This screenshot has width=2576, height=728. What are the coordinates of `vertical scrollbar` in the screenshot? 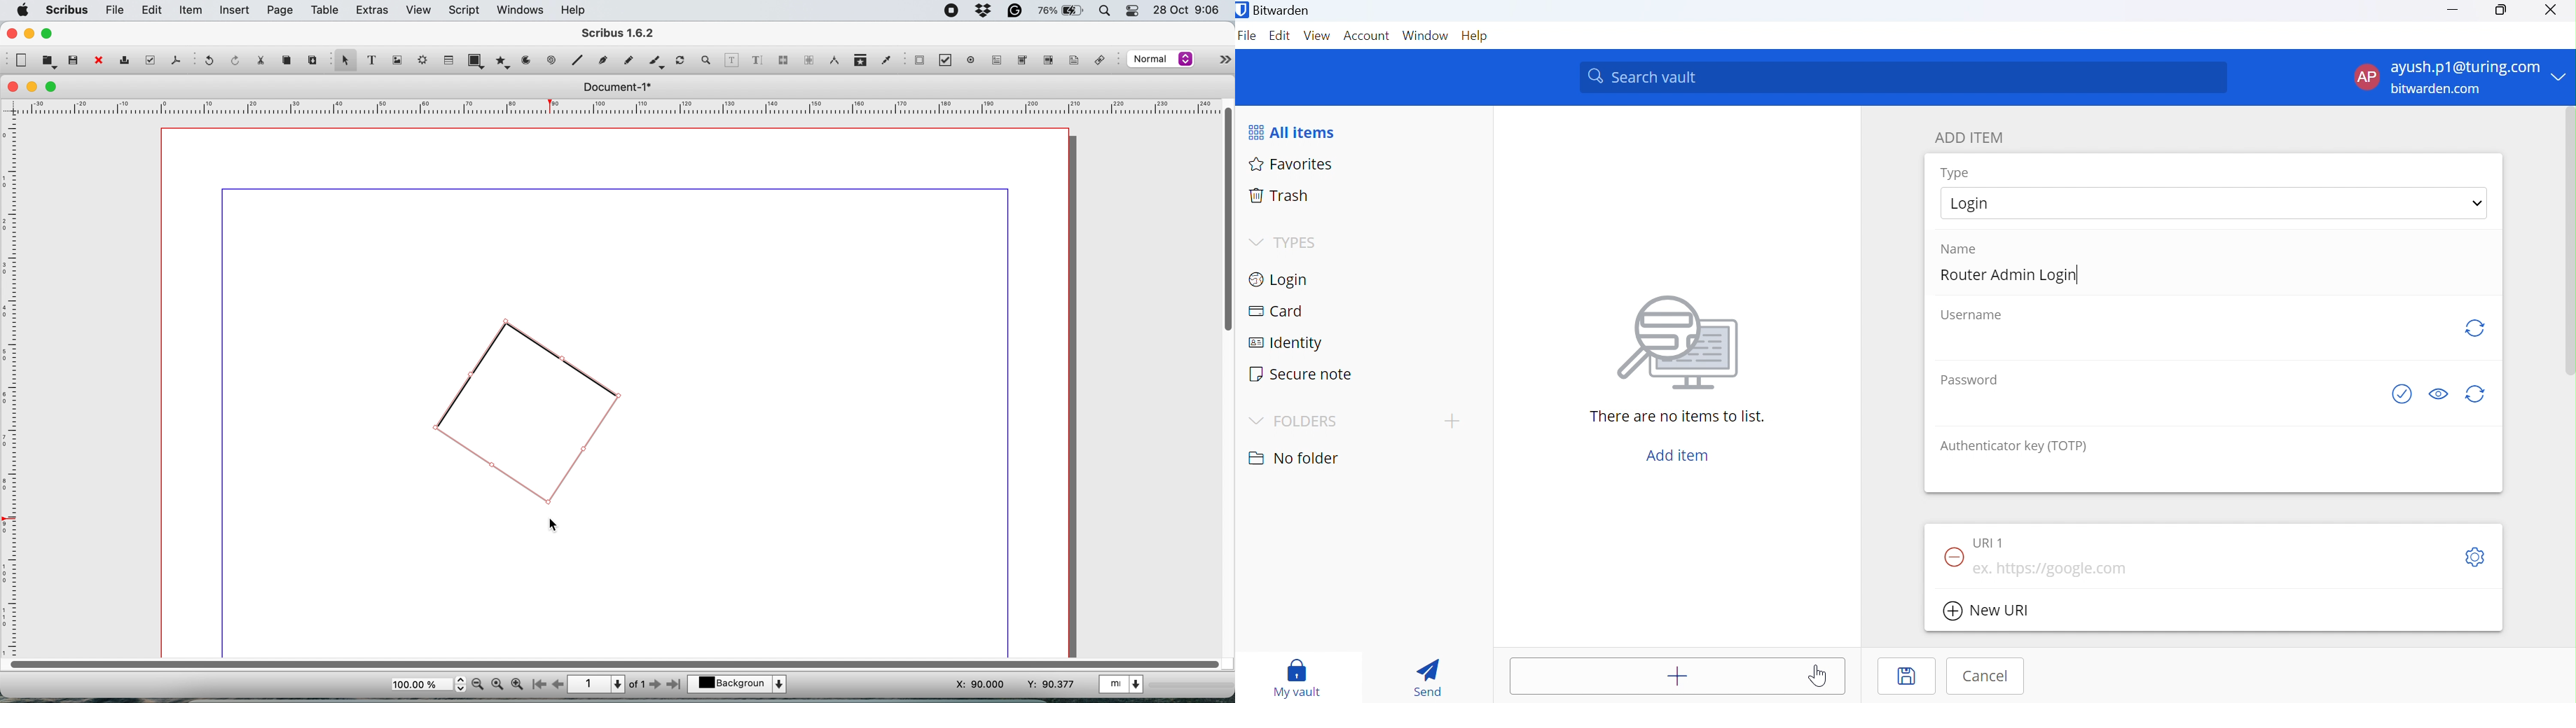 It's located at (2570, 242).